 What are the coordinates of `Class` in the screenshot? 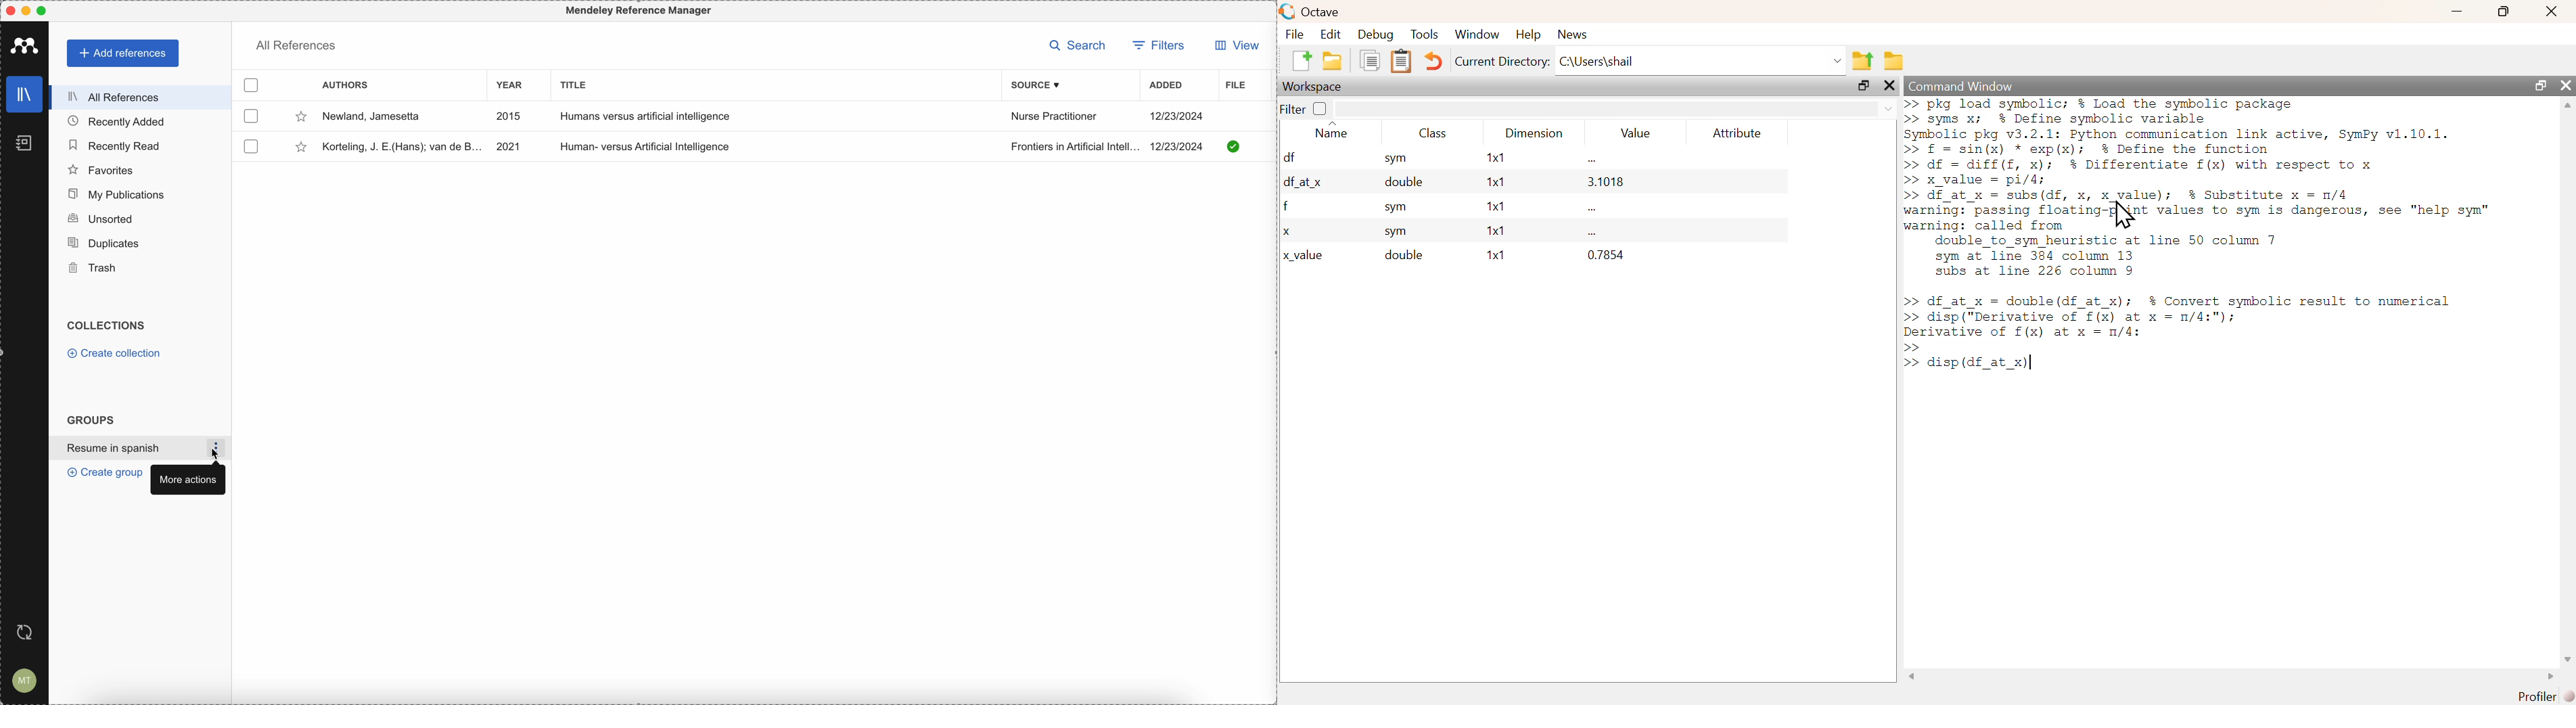 It's located at (1430, 132).